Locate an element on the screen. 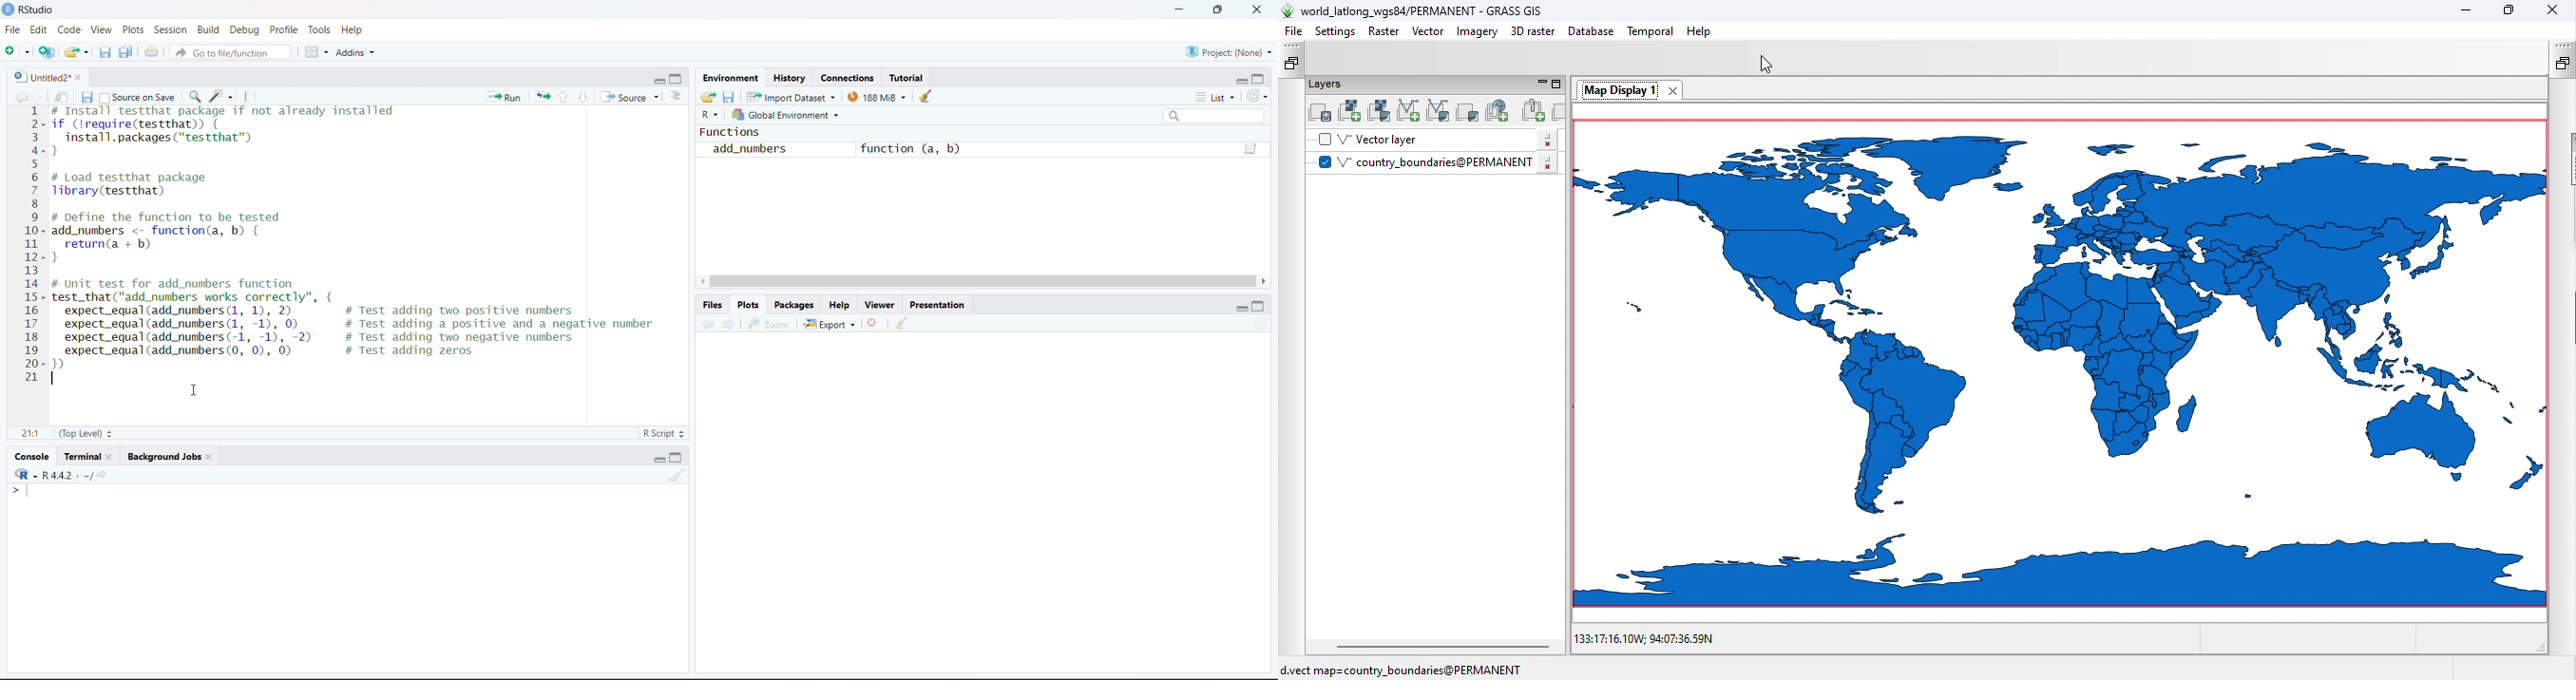 The width and height of the screenshot is (2576, 700). 21:1 is located at coordinates (33, 434).